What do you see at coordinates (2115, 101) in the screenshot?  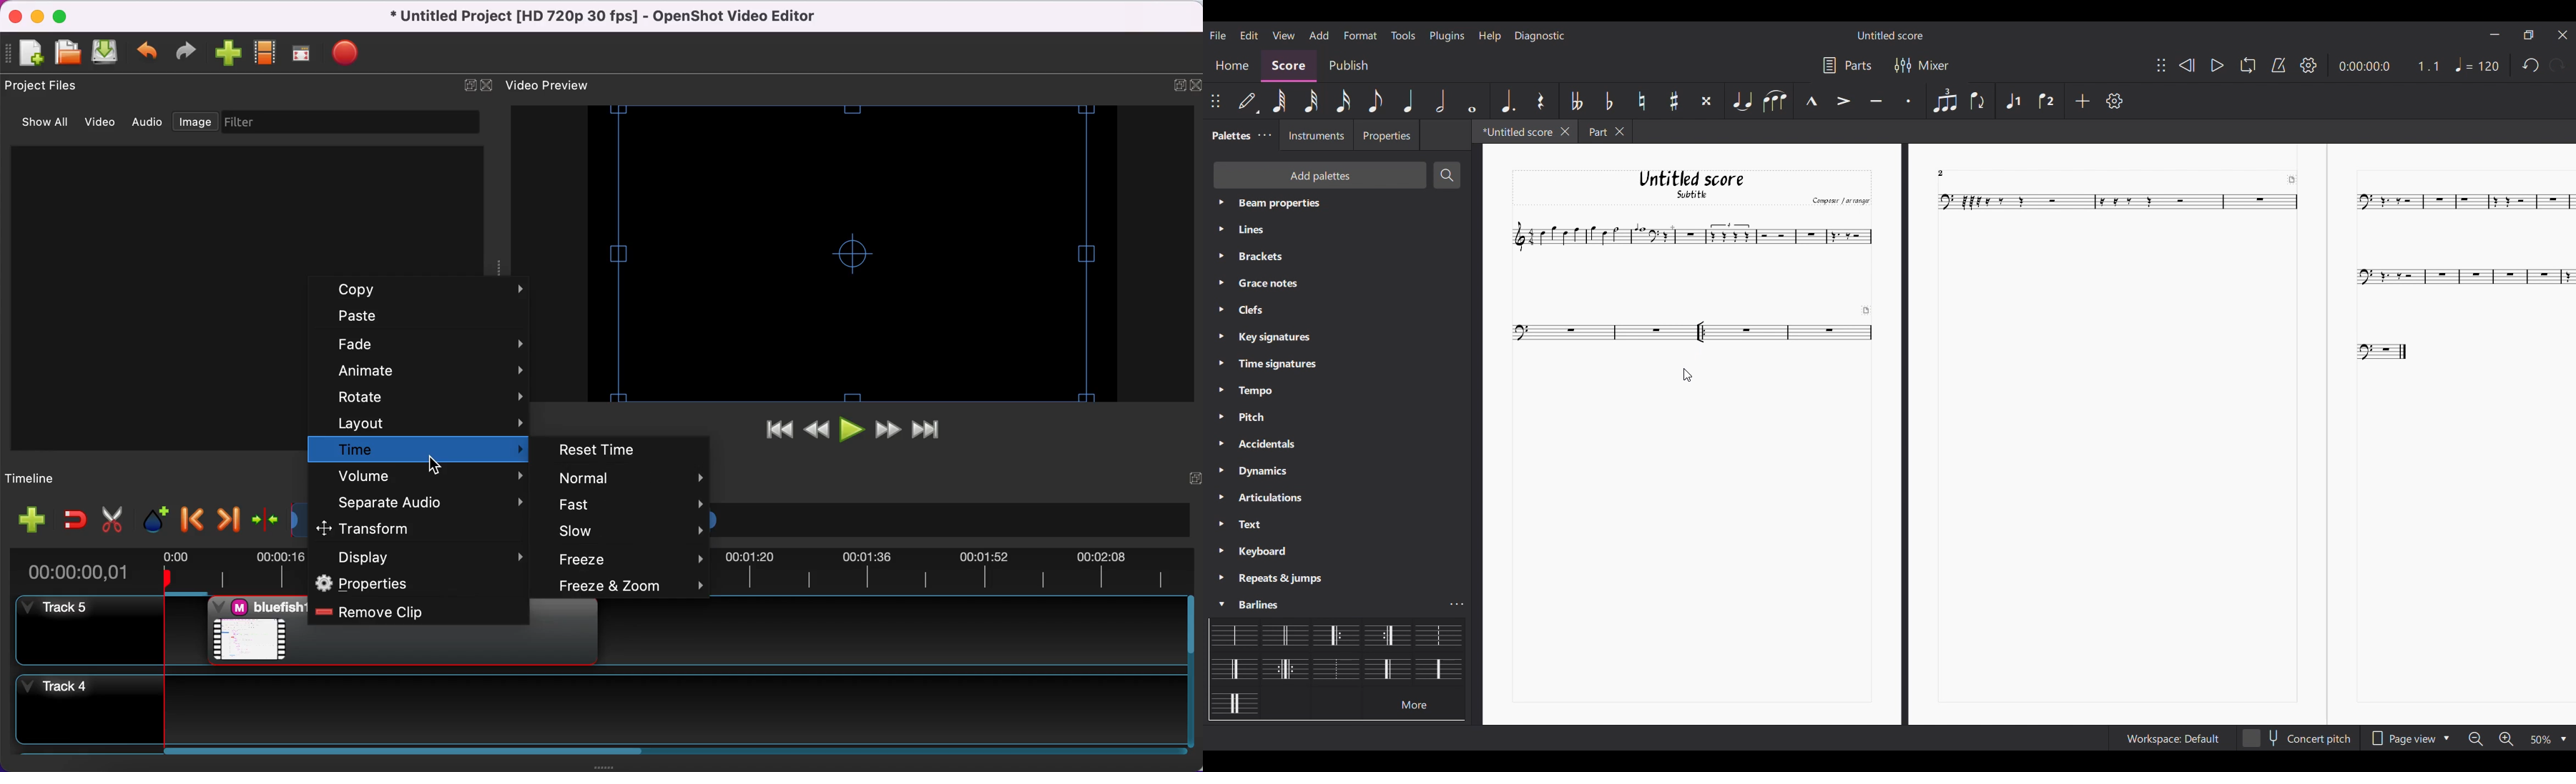 I see `Settings` at bounding box center [2115, 101].